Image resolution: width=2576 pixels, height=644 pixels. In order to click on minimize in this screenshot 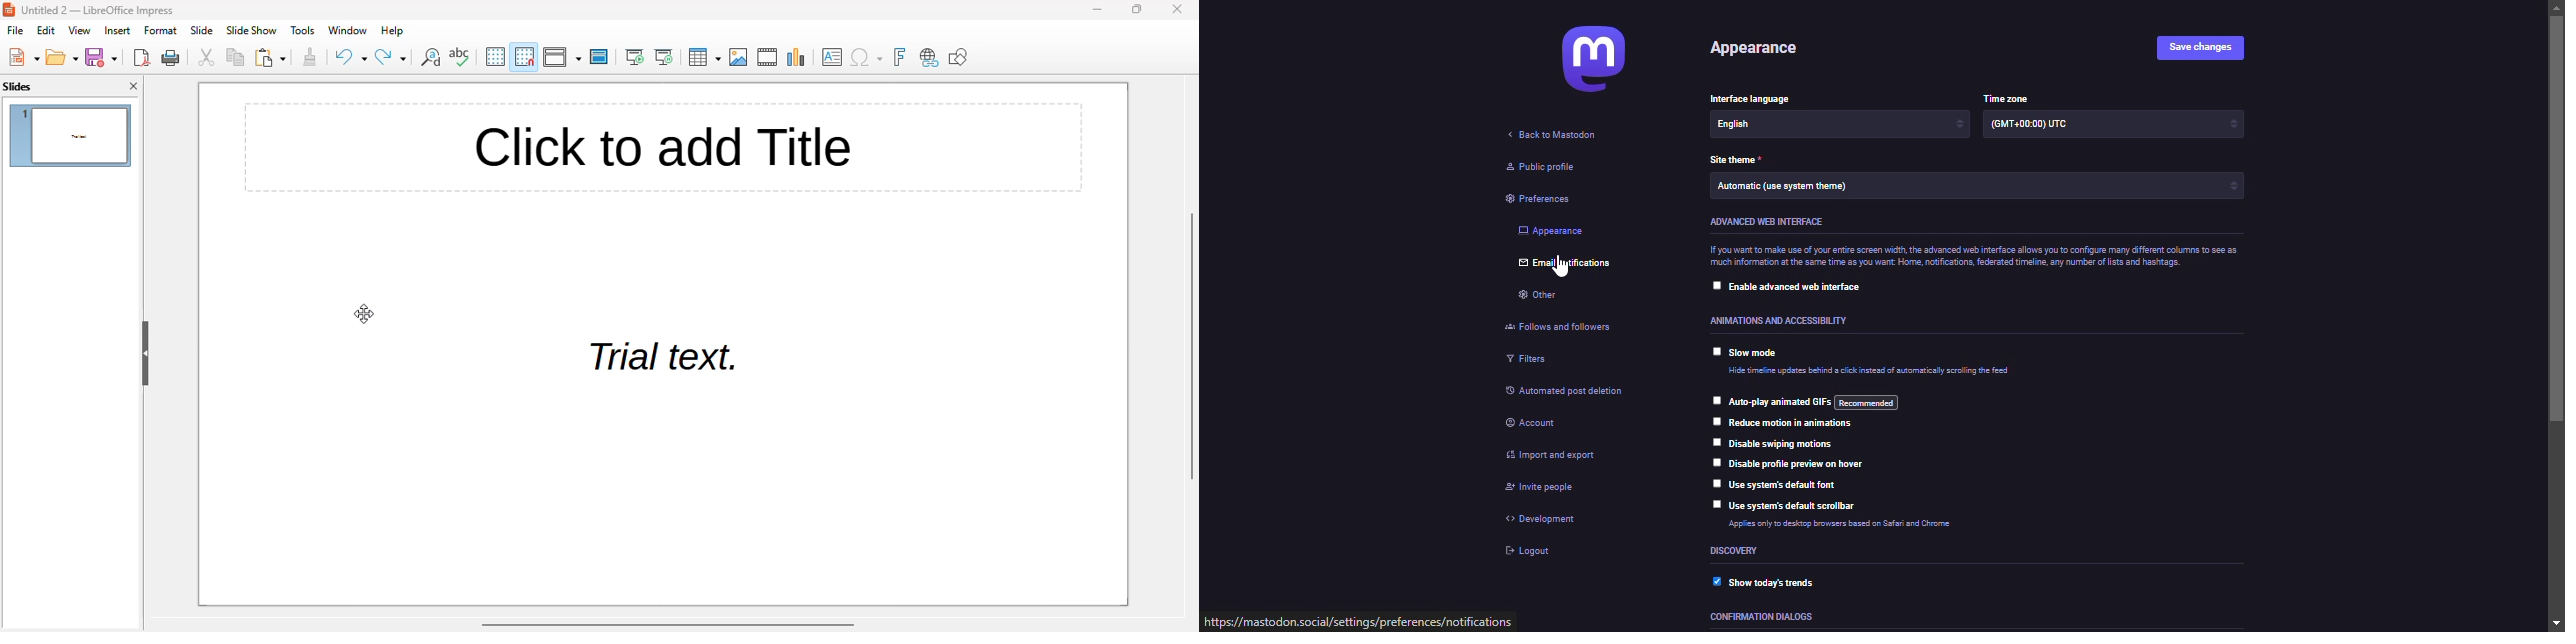, I will do `click(1097, 9)`.